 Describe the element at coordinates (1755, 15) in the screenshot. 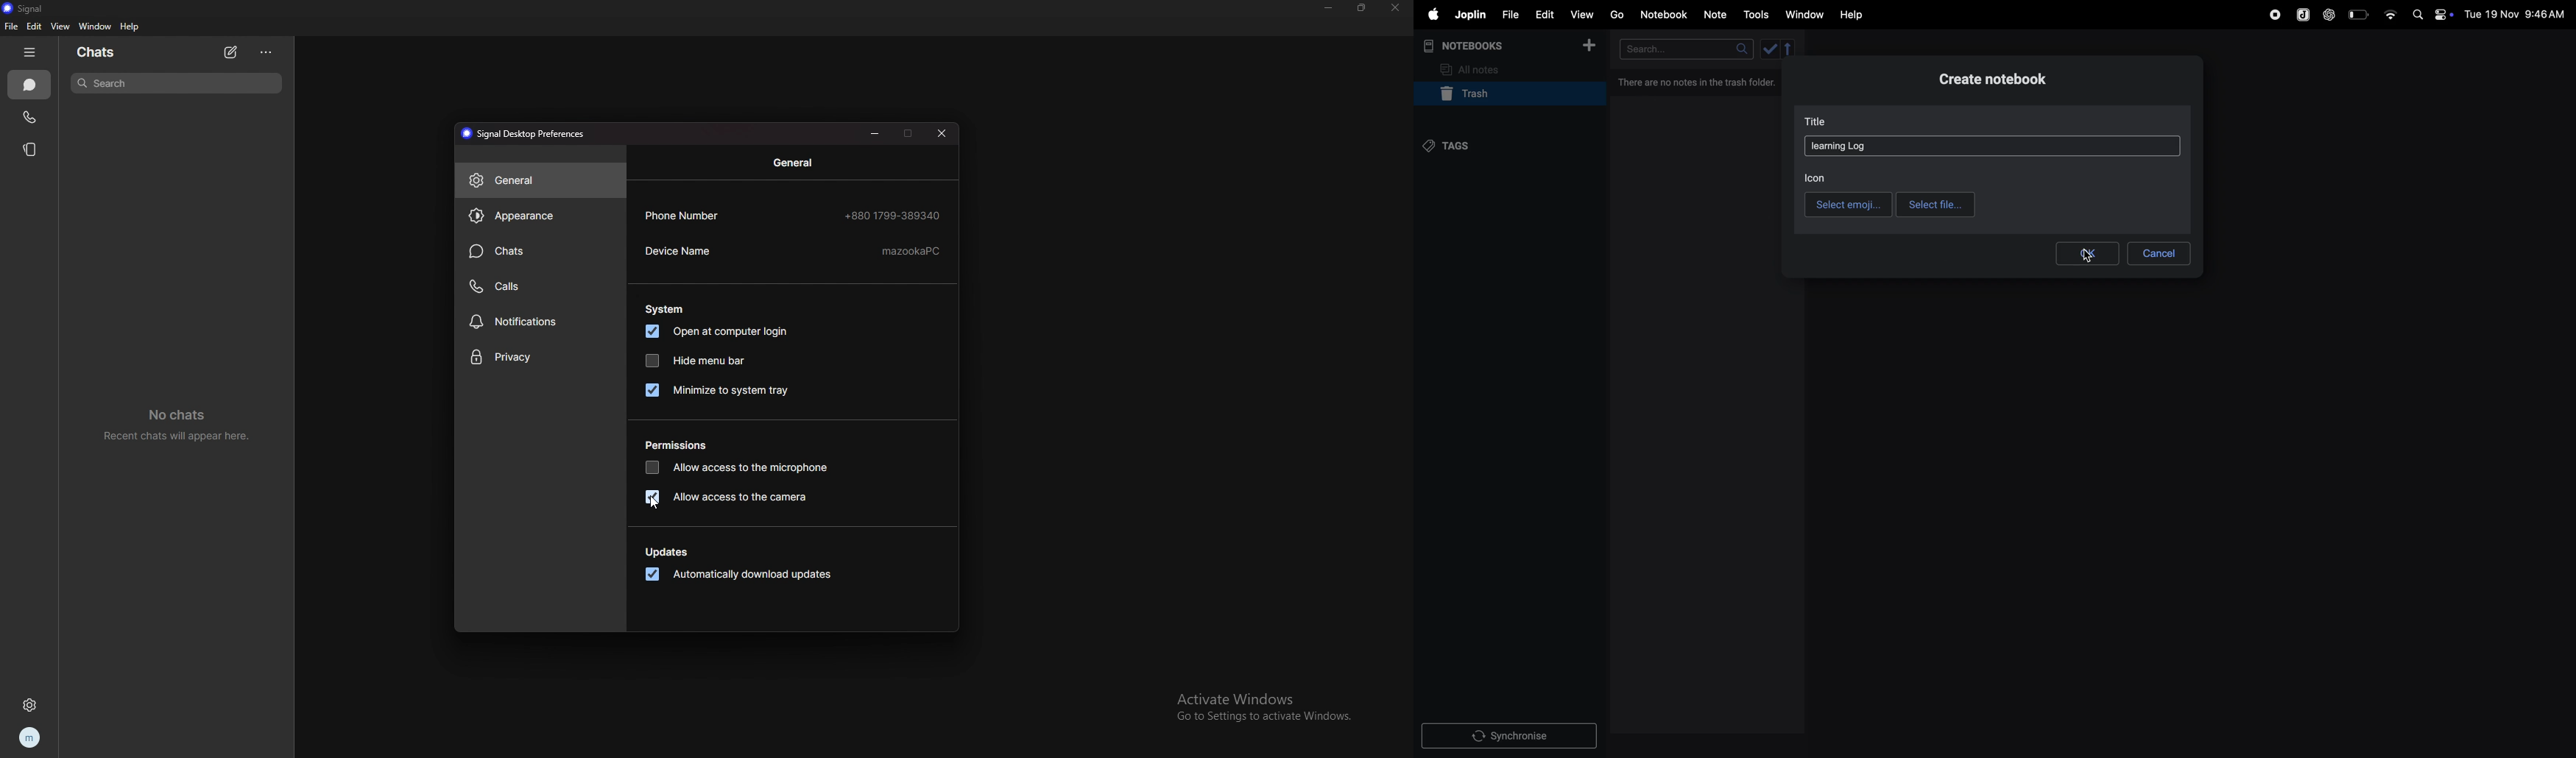

I see `tools` at that location.